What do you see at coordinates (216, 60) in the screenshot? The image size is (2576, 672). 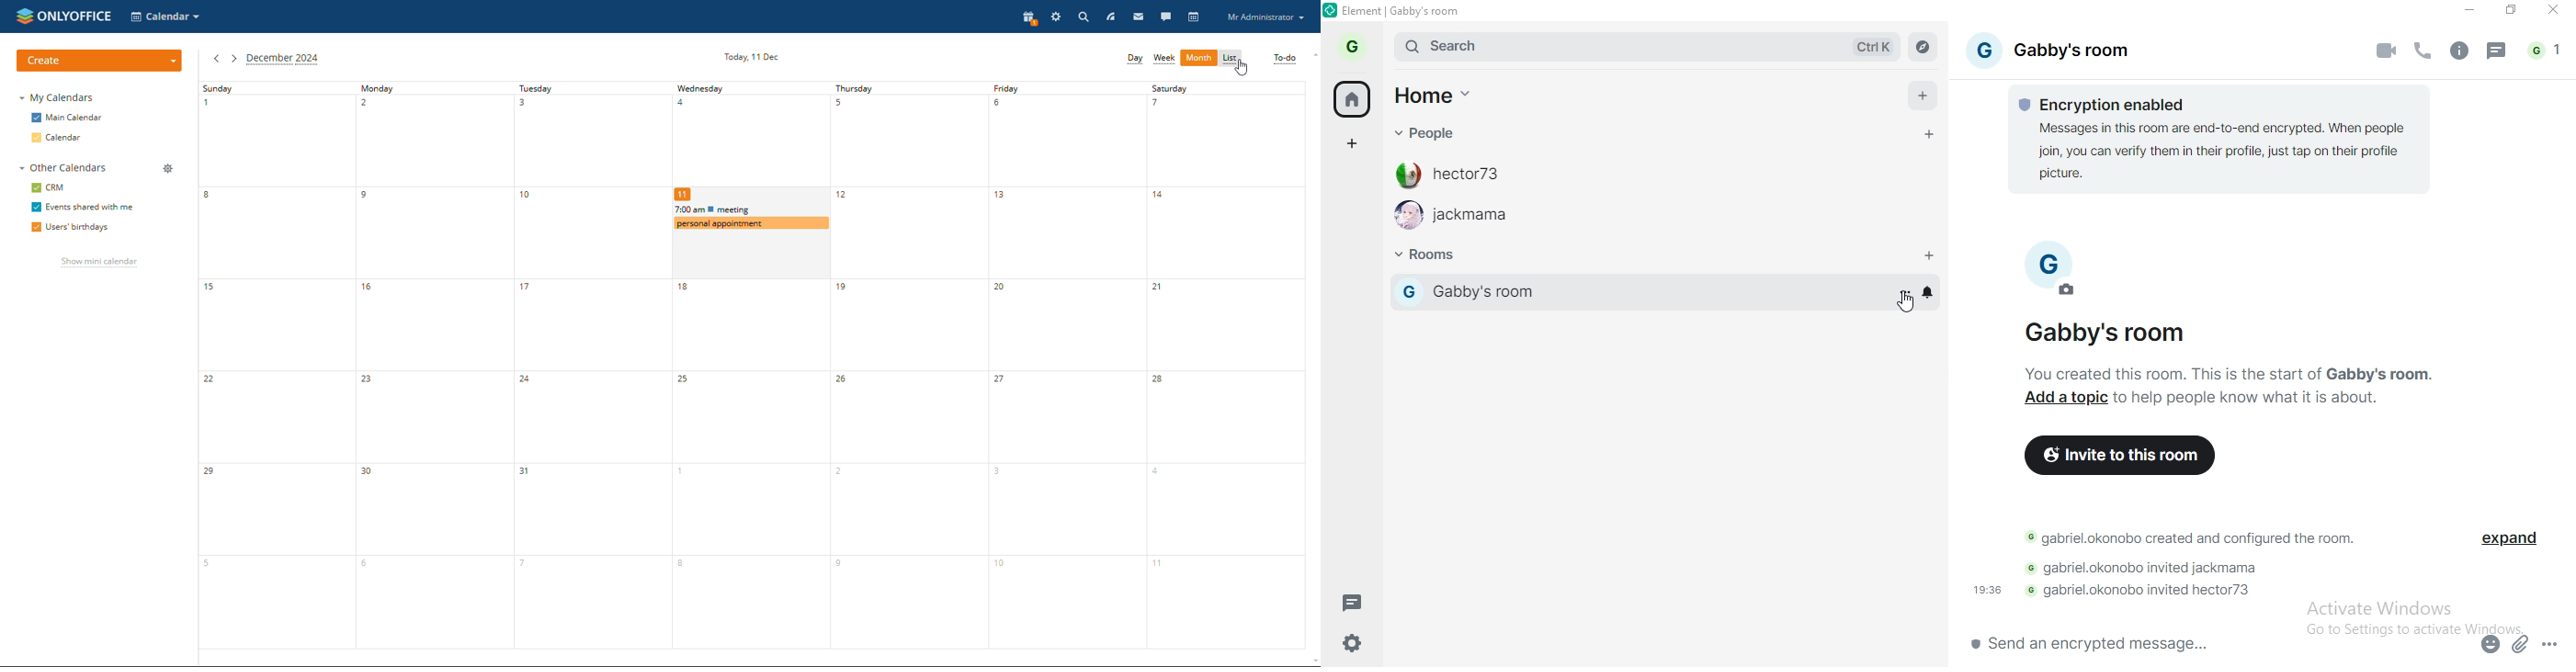 I see `previous month` at bounding box center [216, 60].